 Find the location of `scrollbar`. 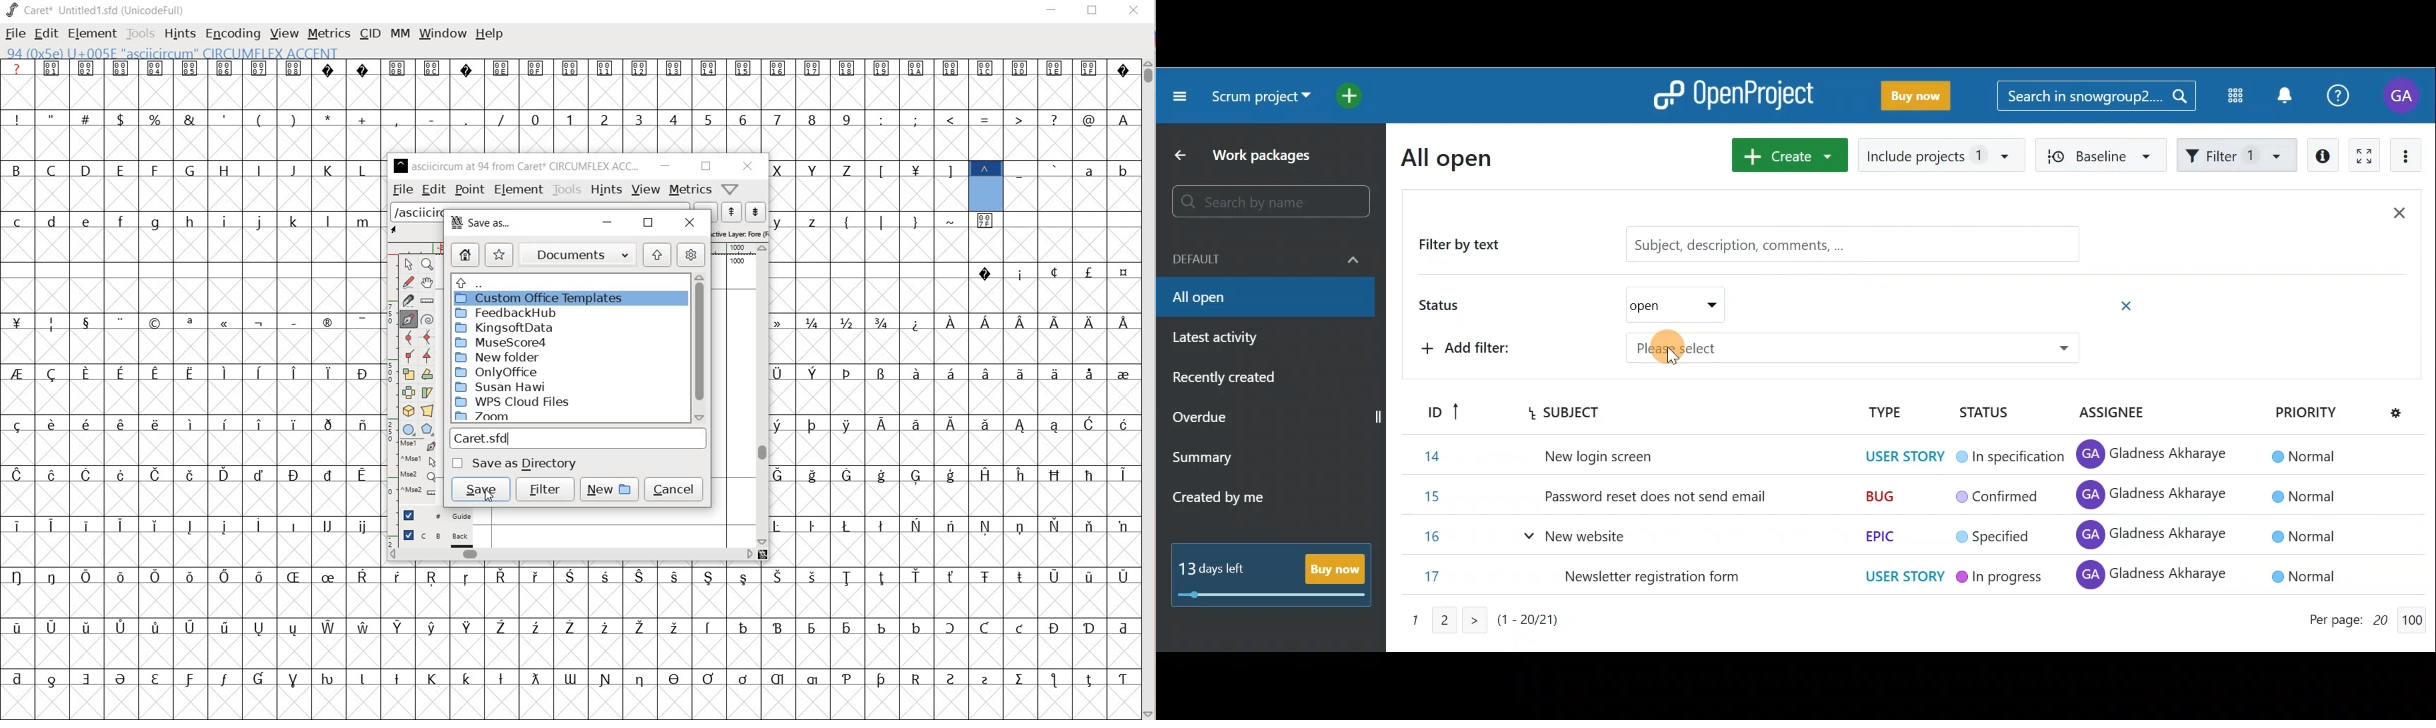

scrollbar is located at coordinates (700, 349).